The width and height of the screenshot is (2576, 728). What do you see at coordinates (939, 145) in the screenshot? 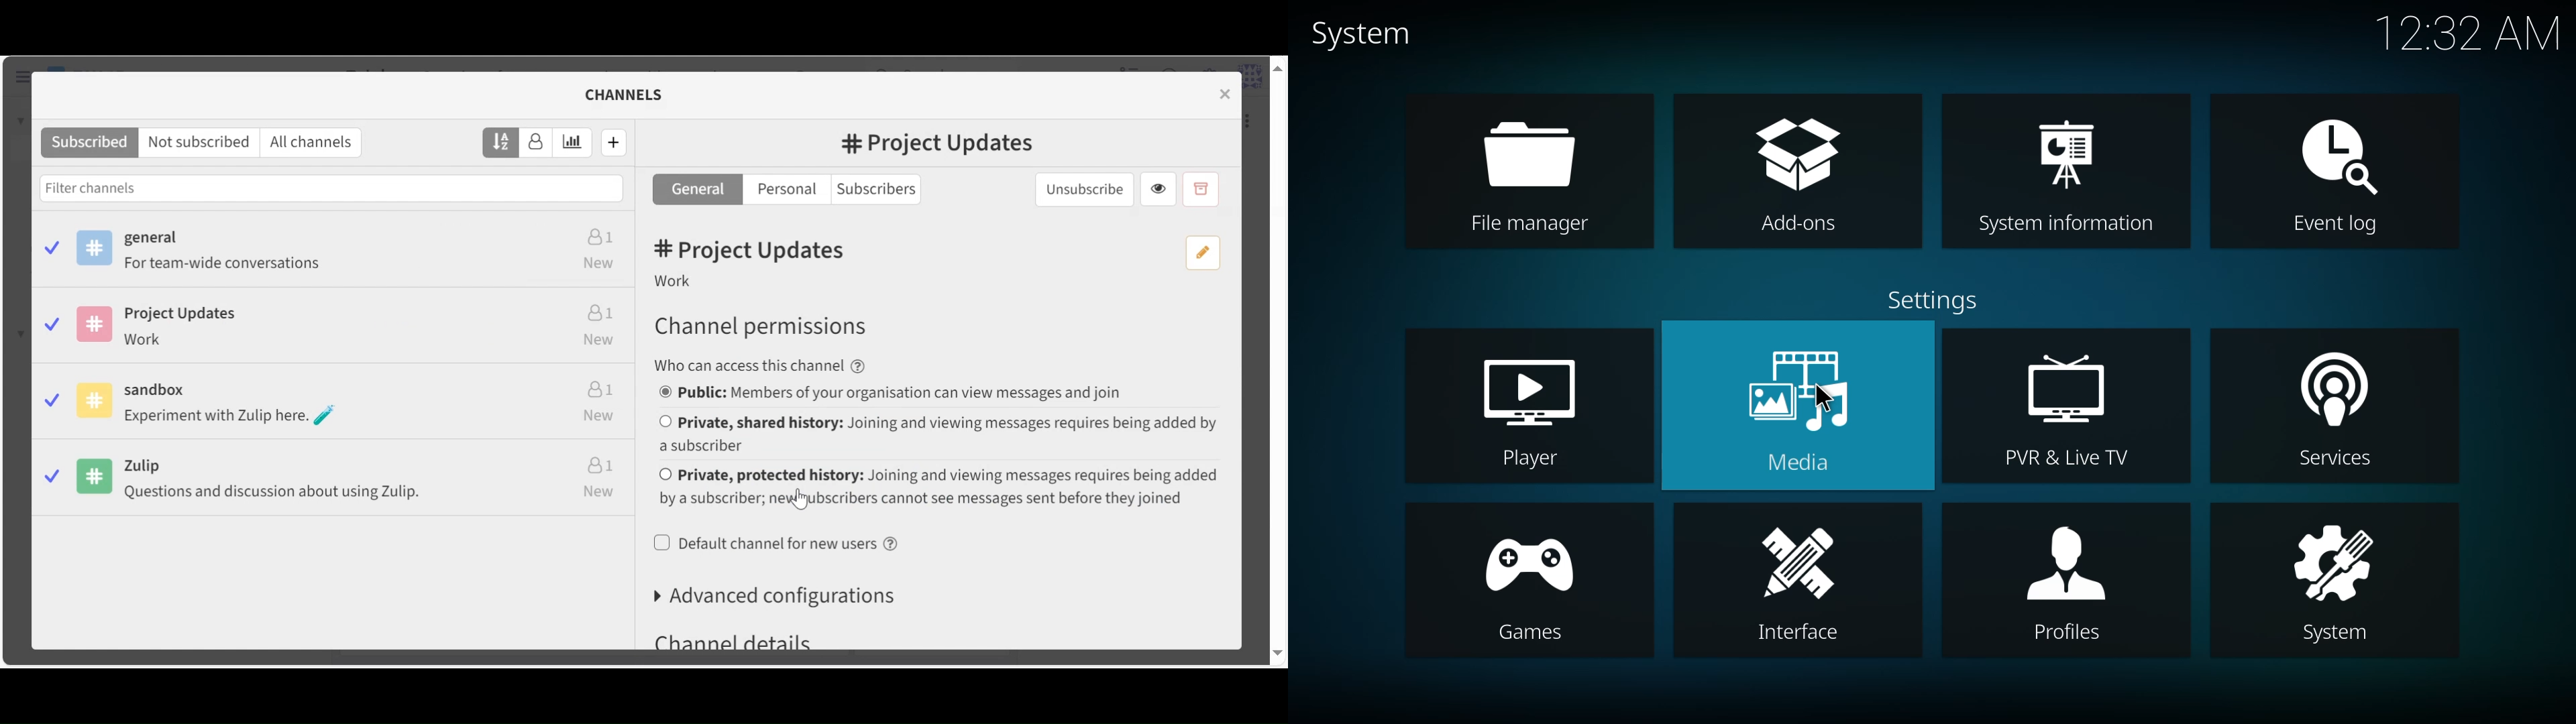
I see `Channel name` at bounding box center [939, 145].